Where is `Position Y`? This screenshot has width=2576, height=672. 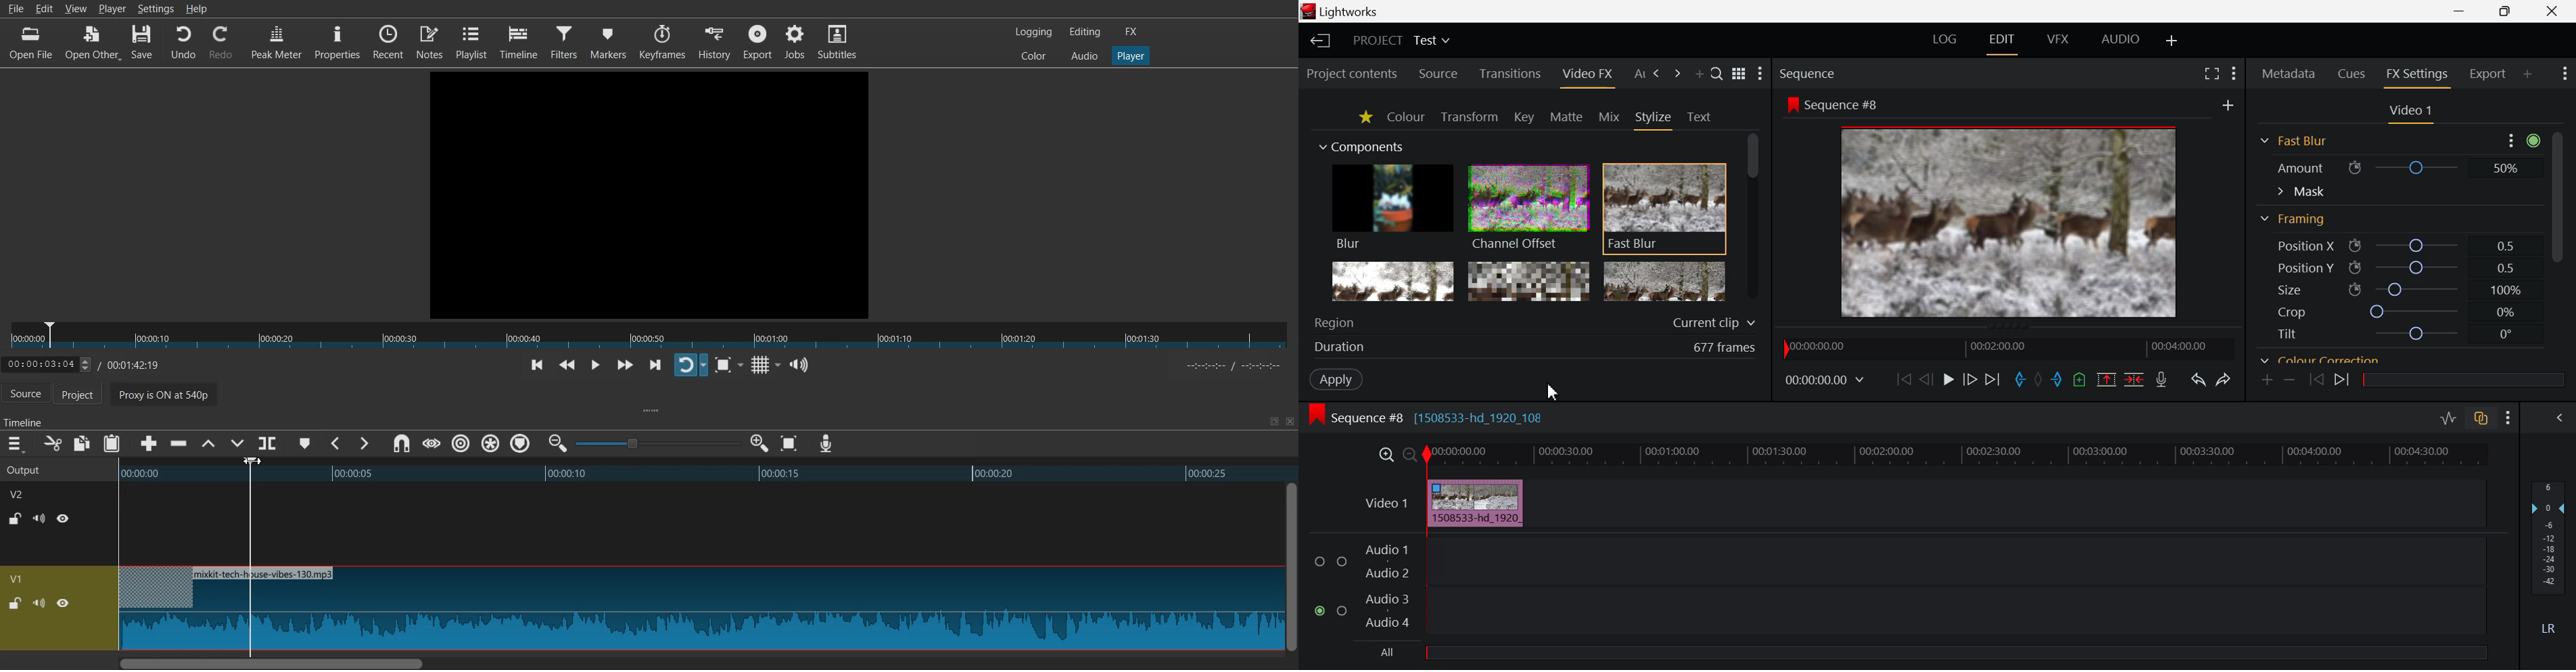 Position Y is located at coordinates (2399, 265).